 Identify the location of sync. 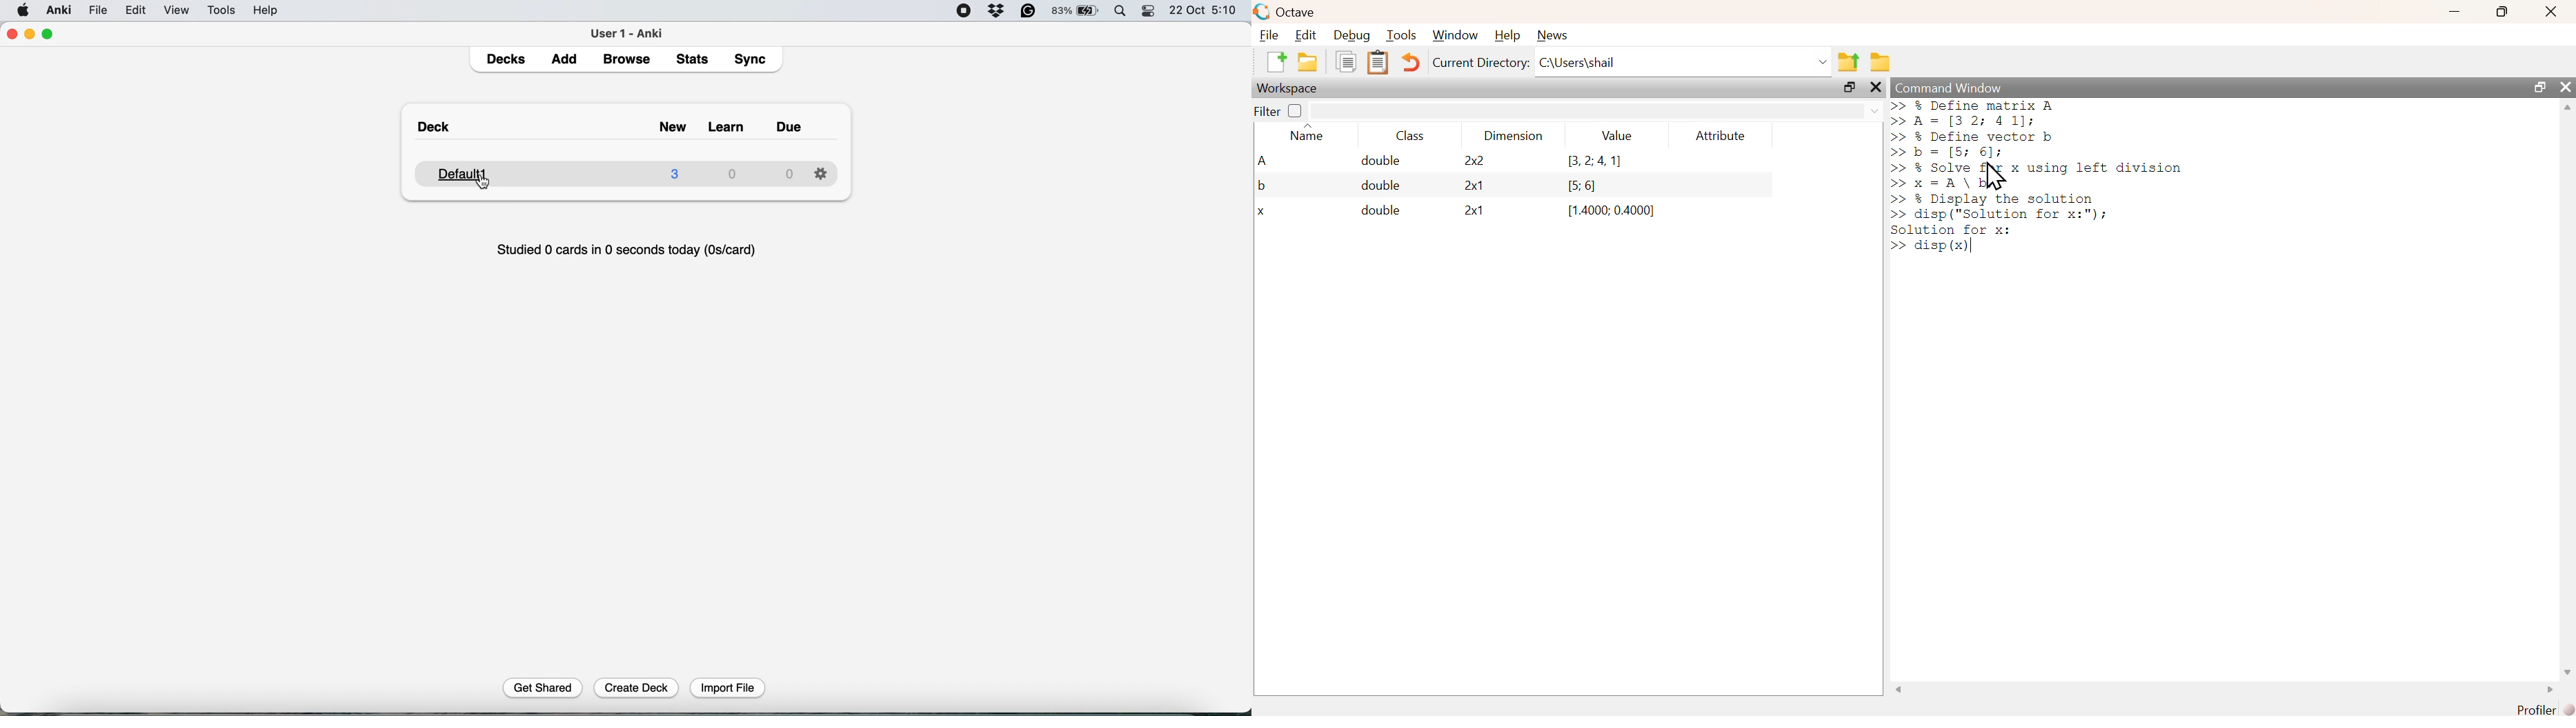
(753, 61).